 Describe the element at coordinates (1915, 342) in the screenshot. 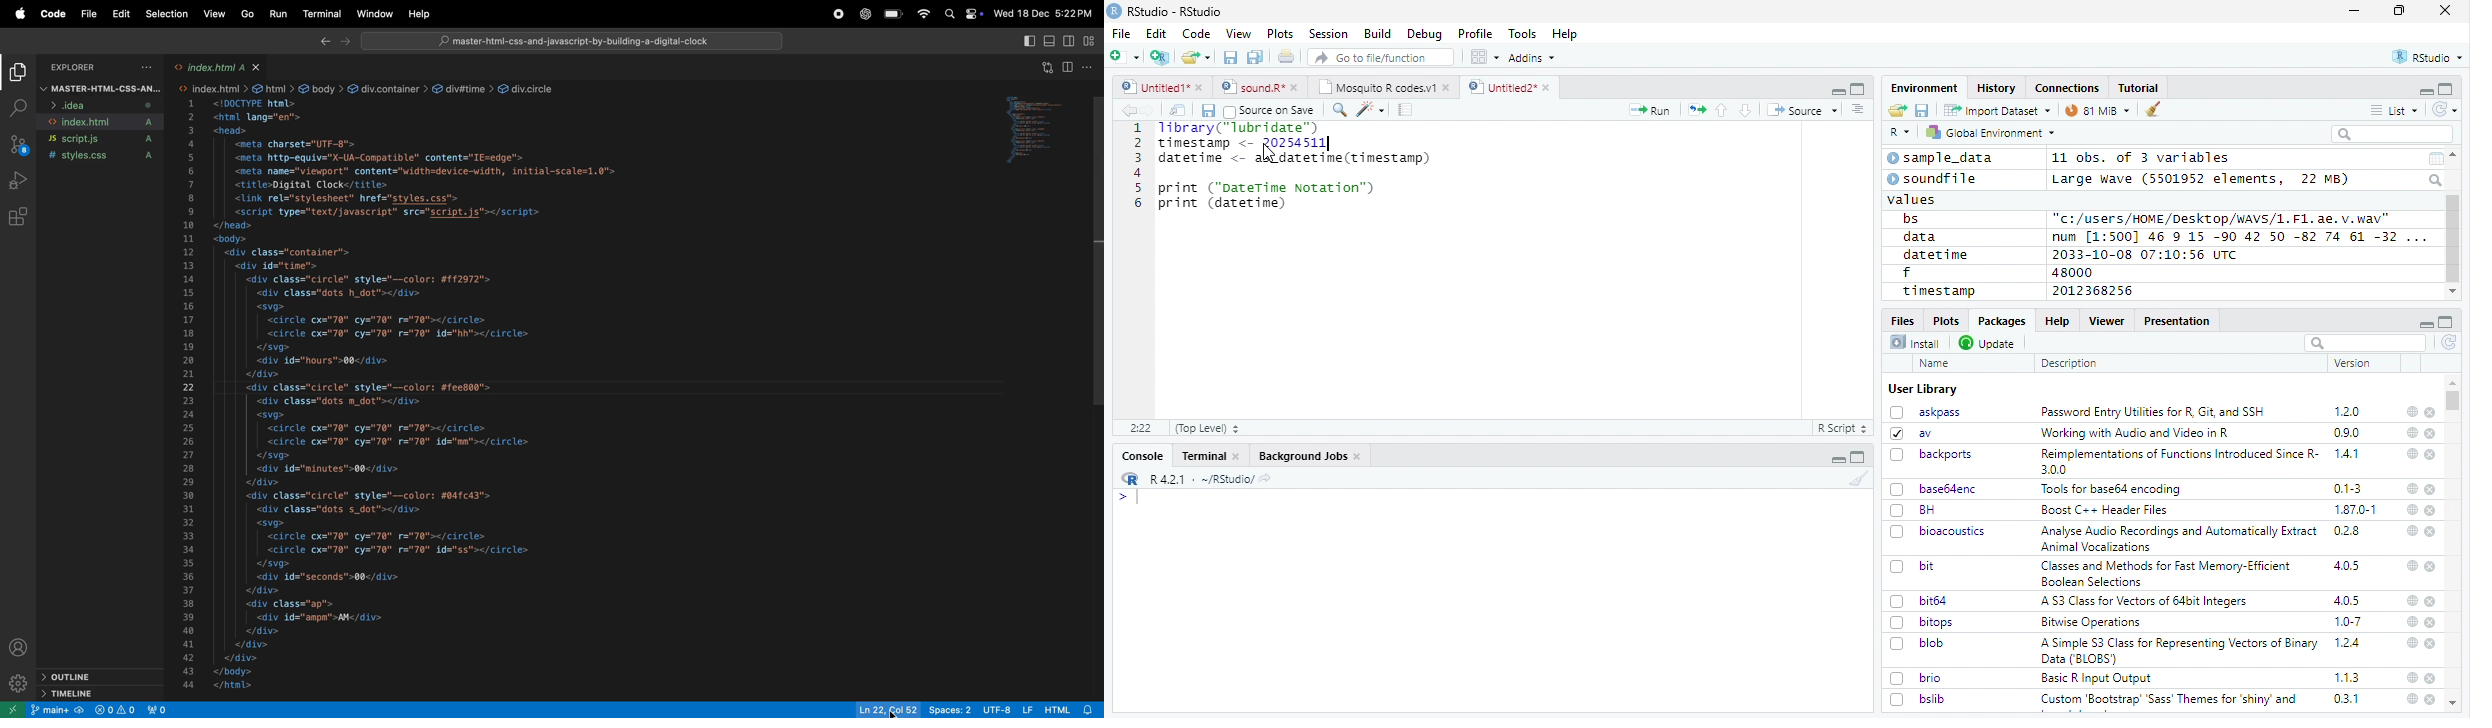

I see `Install` at that location.